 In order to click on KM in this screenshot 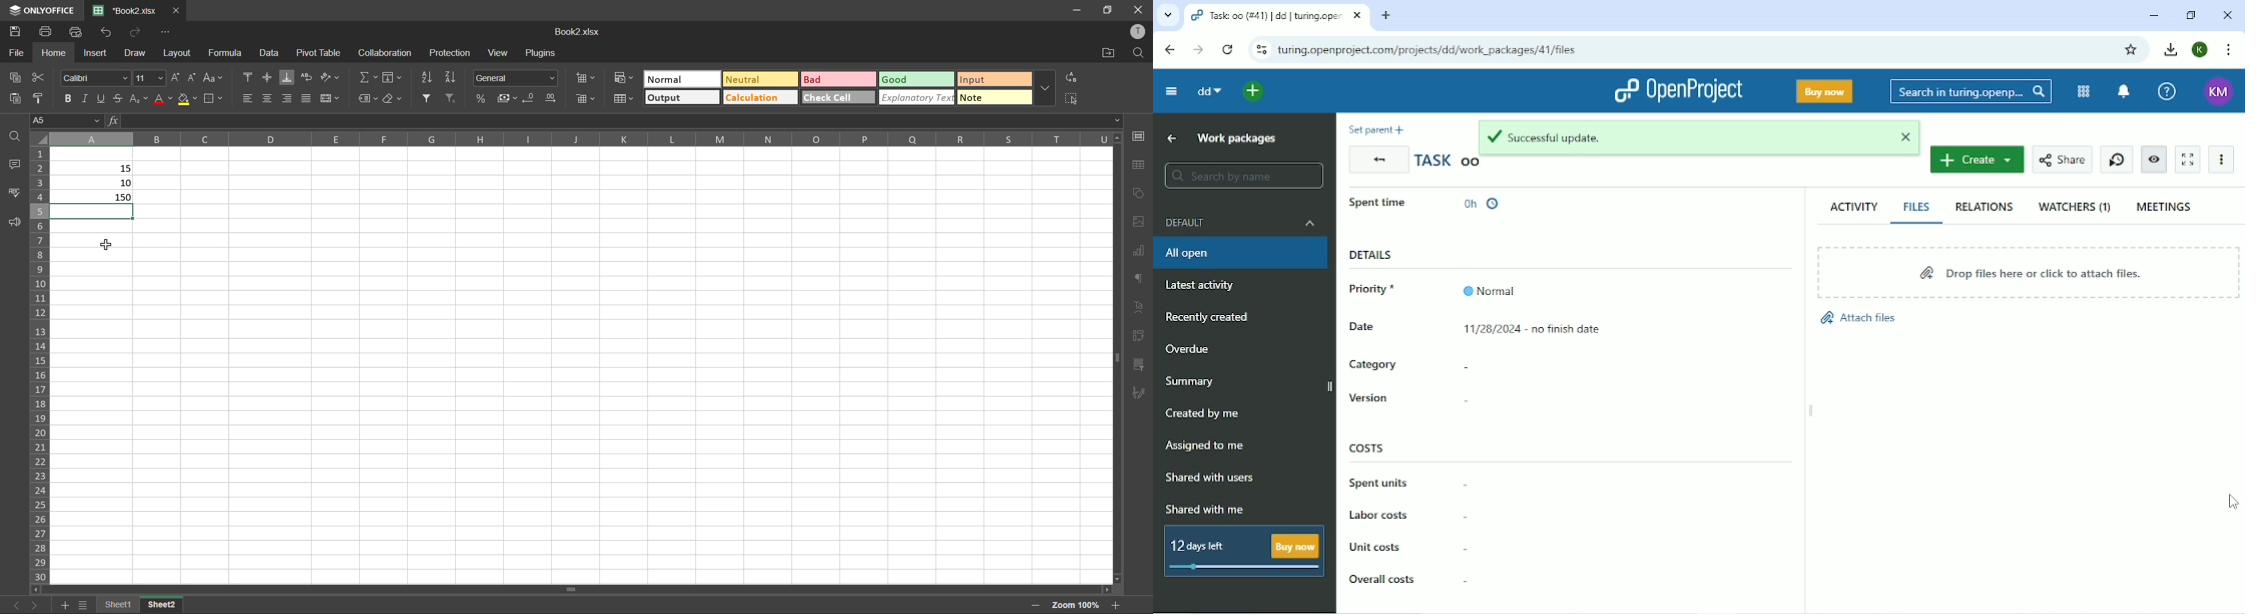, I will do `click(2216, 90)`.